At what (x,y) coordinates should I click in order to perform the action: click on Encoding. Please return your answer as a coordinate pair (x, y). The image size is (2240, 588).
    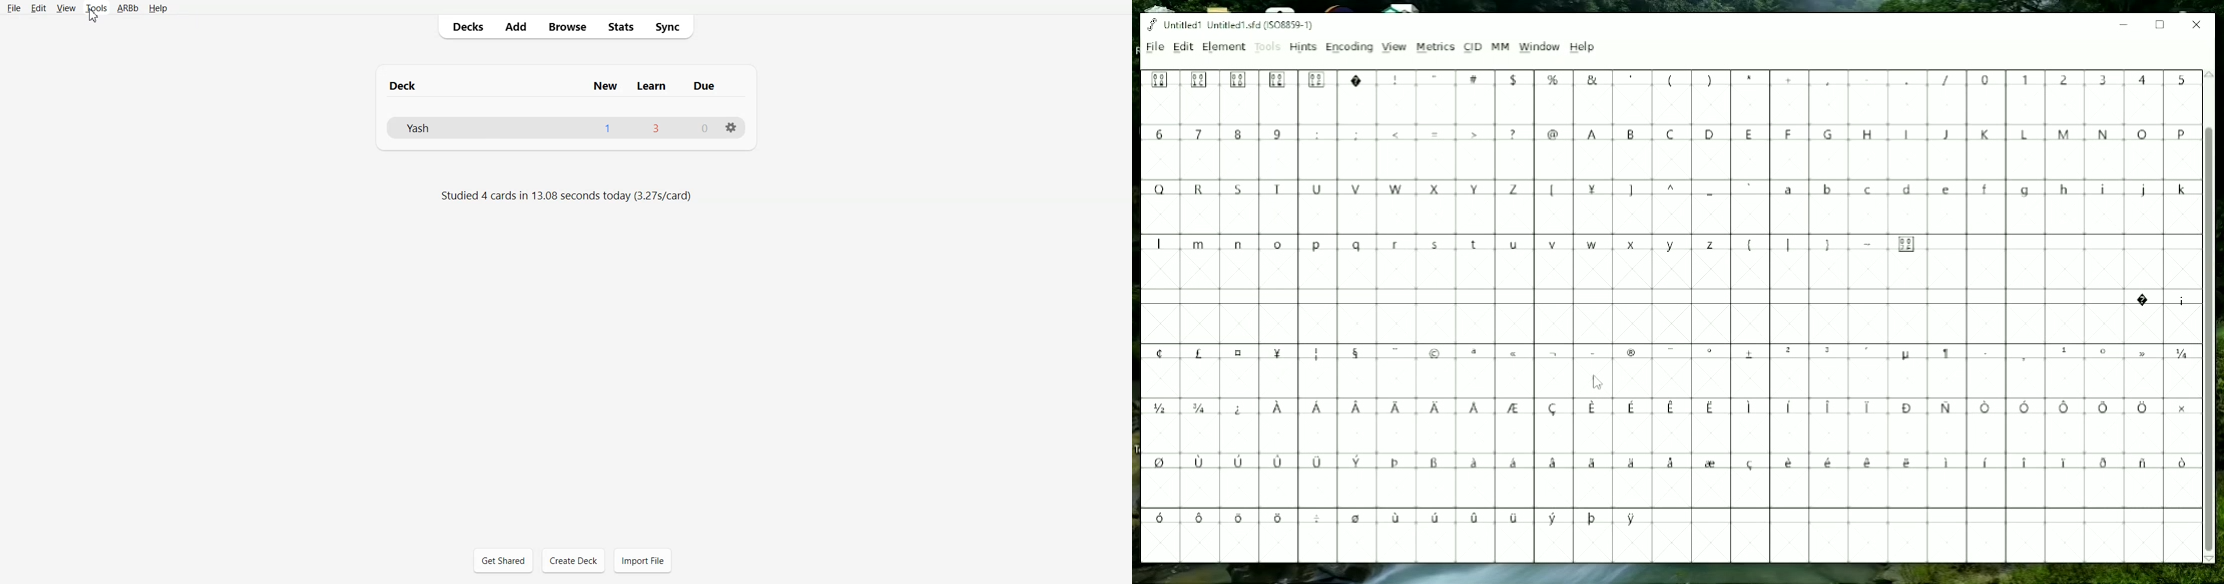
    Looking at the image, I should click on (1350, 48).